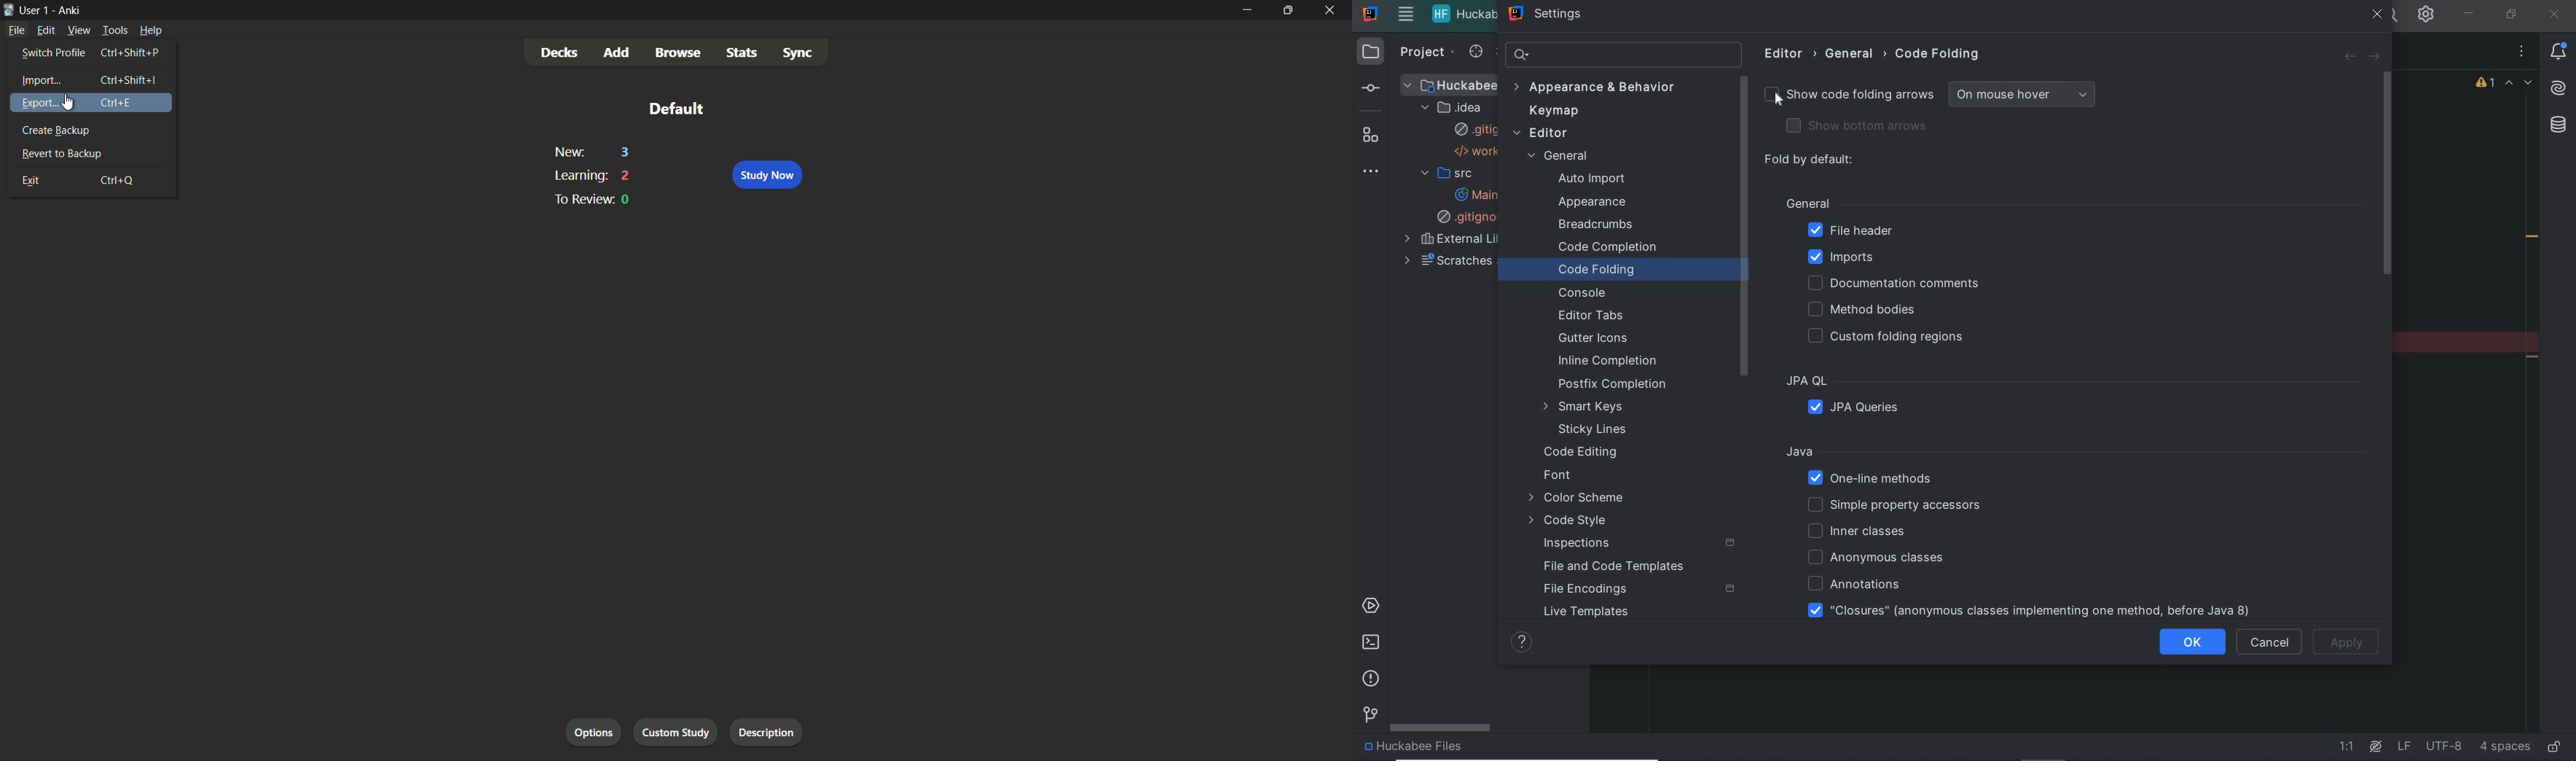 This screenshot has width=2576, height=784. What do you see at coordinates (2352, 641) in the screenshot?
I see `APPLY` at bounding box center [2352, 641].